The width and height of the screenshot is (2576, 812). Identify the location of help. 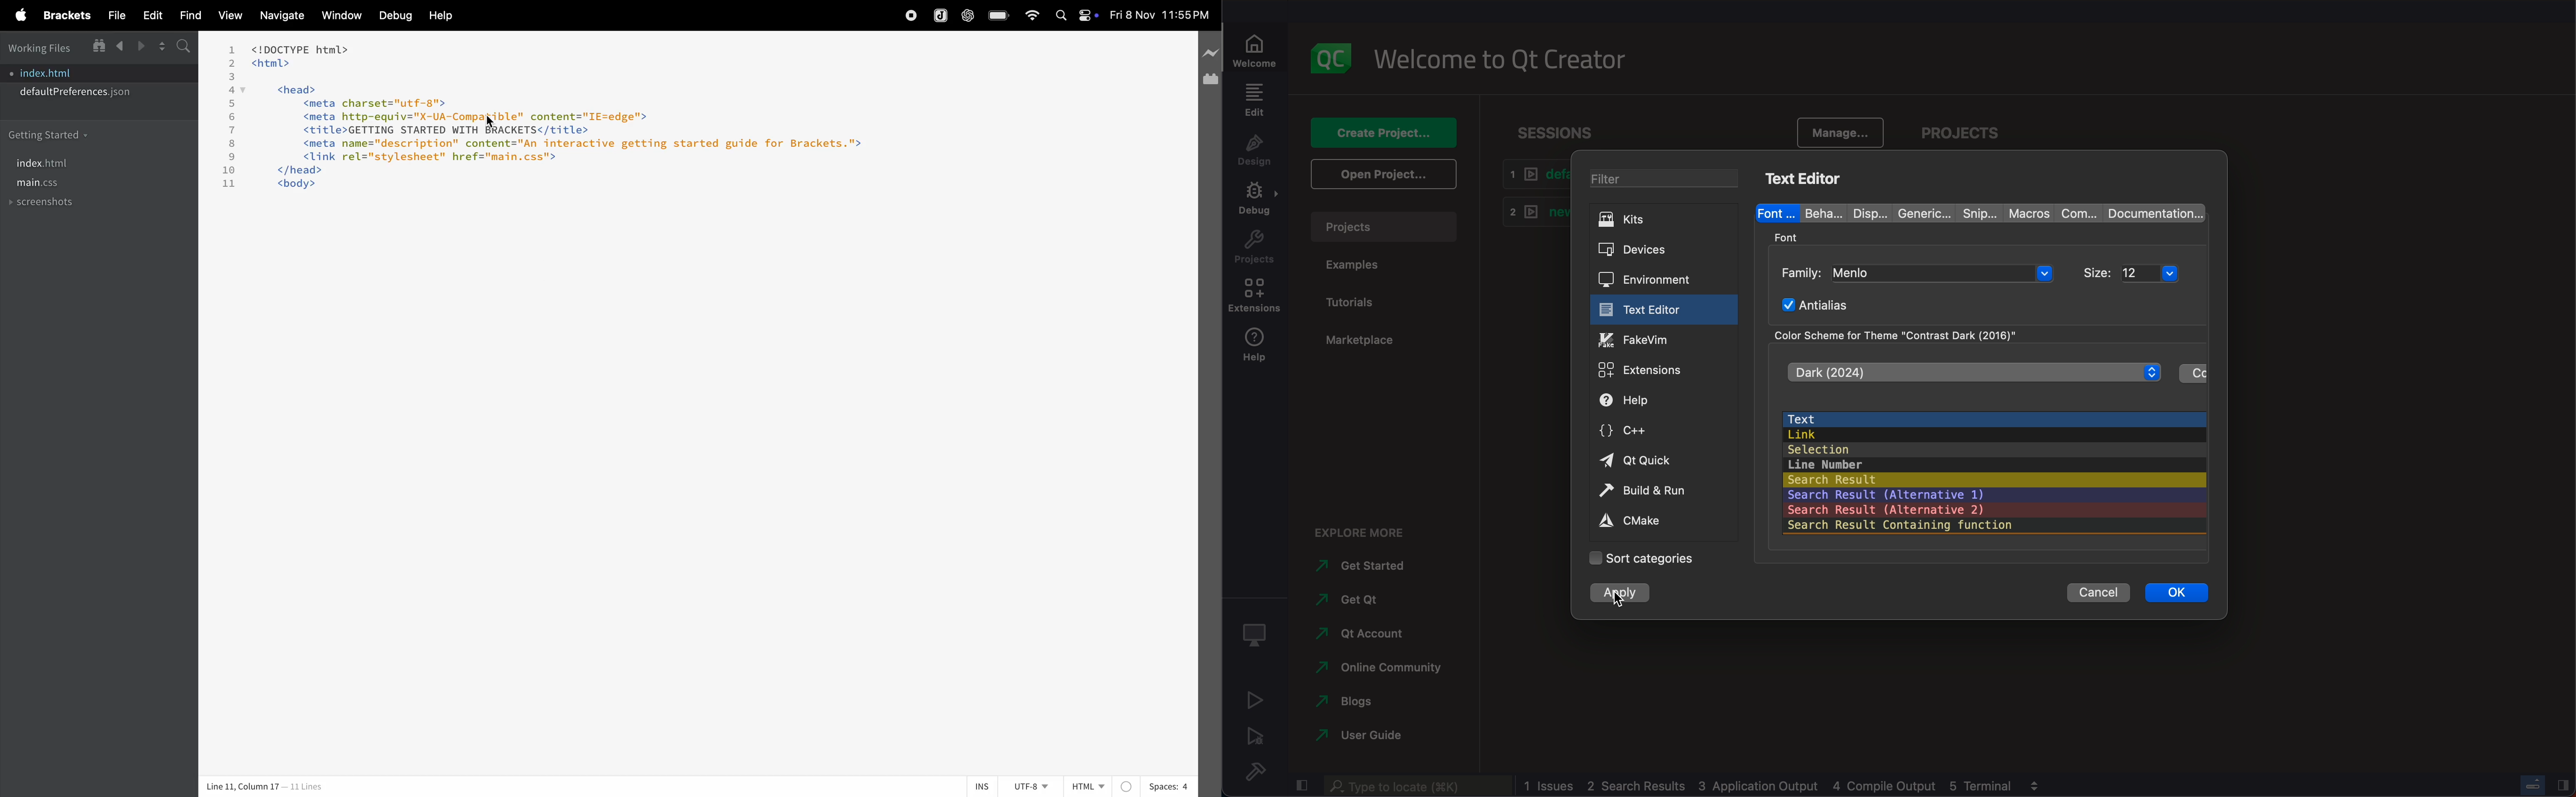
(1661, 402).